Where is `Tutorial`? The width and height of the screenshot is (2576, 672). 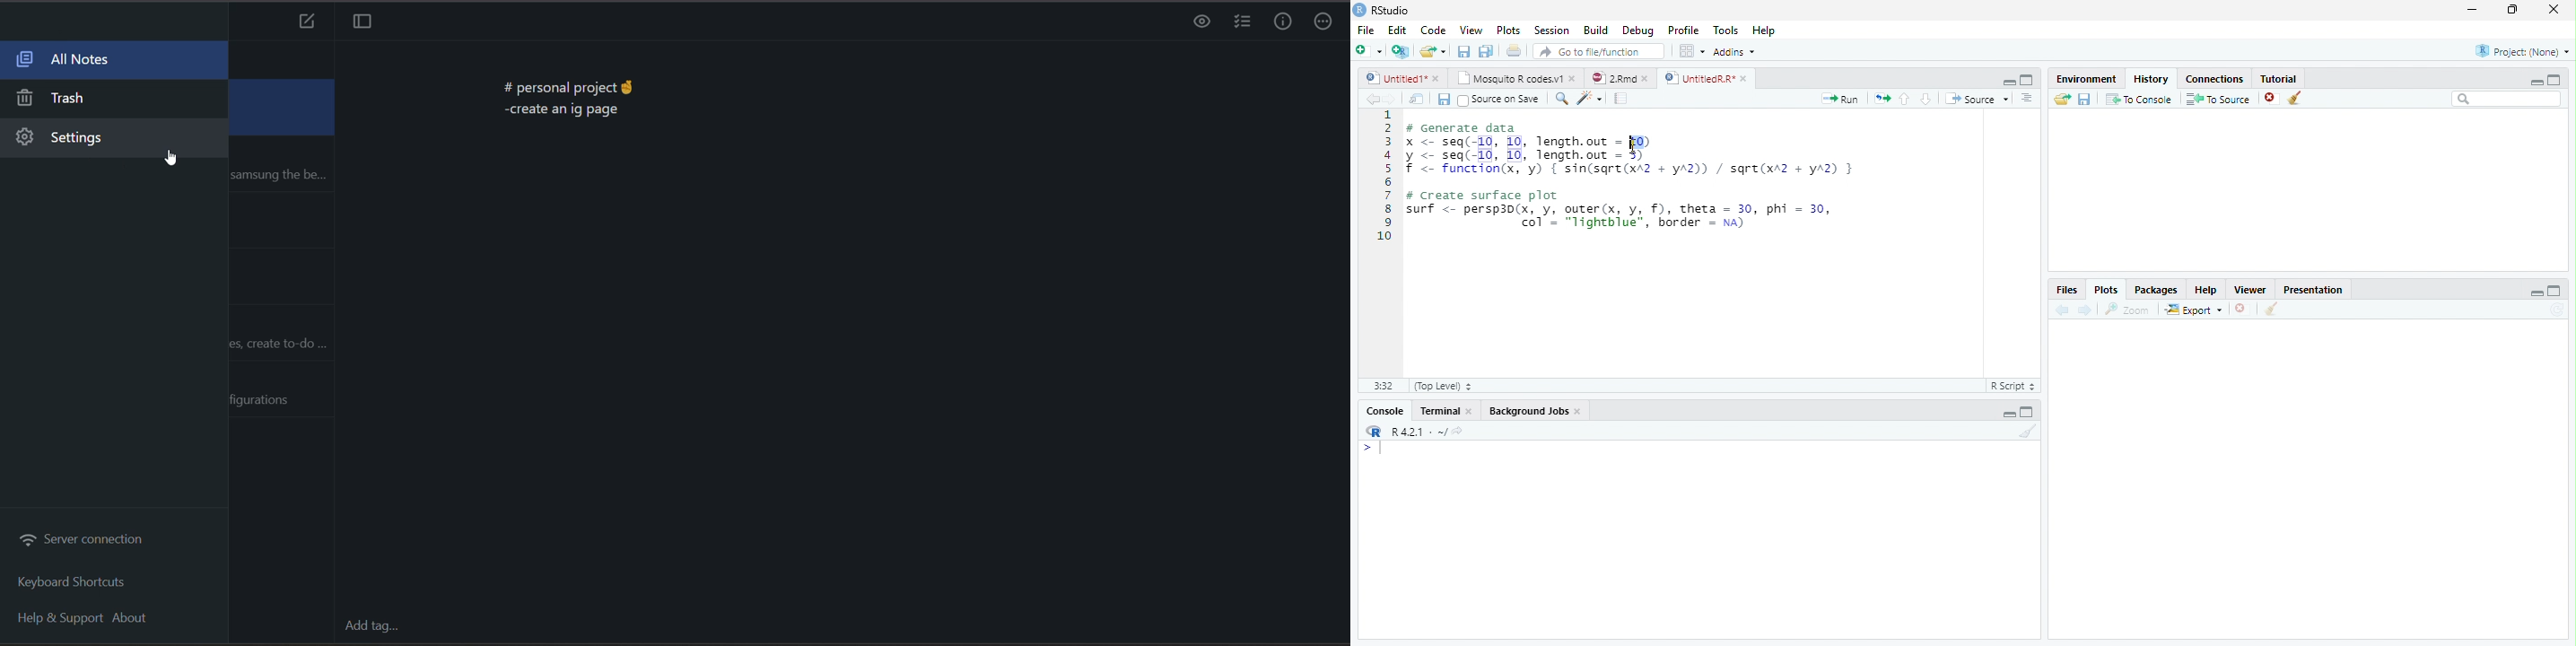 Tutorial is located at coordinates (2278, 77).